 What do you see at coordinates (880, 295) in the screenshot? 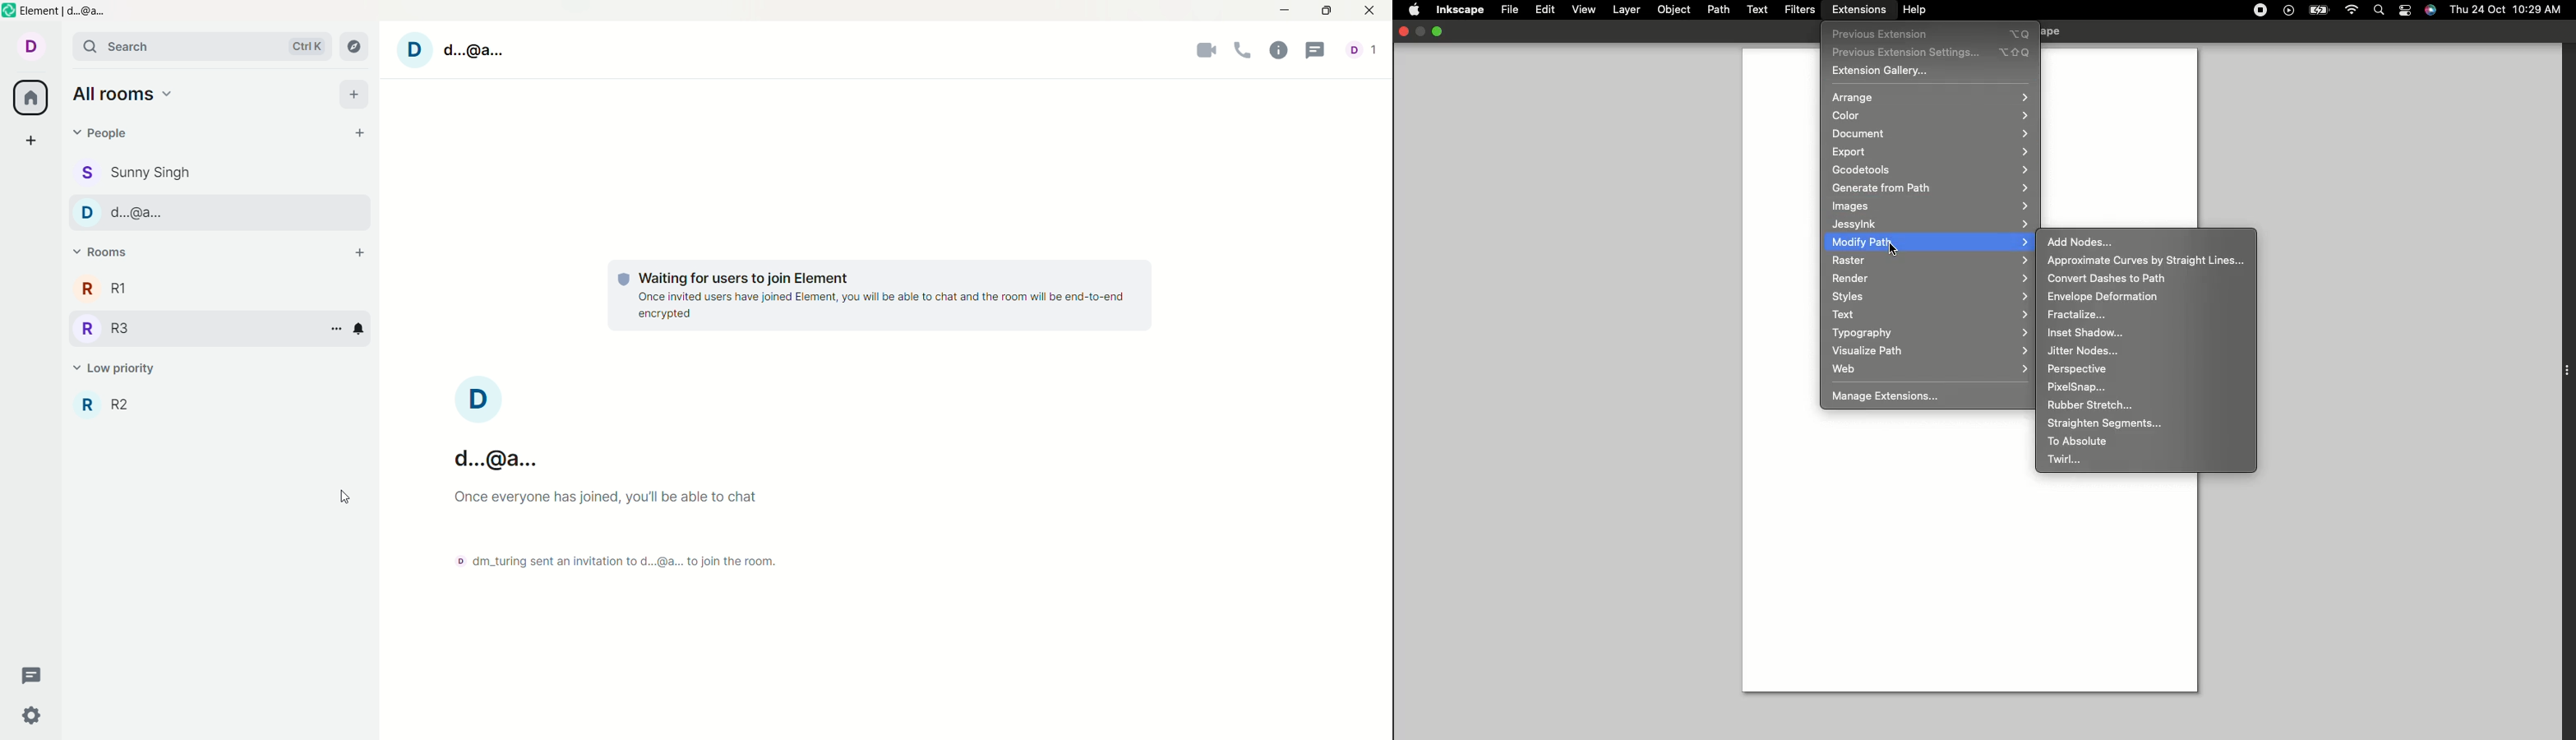
I see `text` at bounding box center [880, 295].